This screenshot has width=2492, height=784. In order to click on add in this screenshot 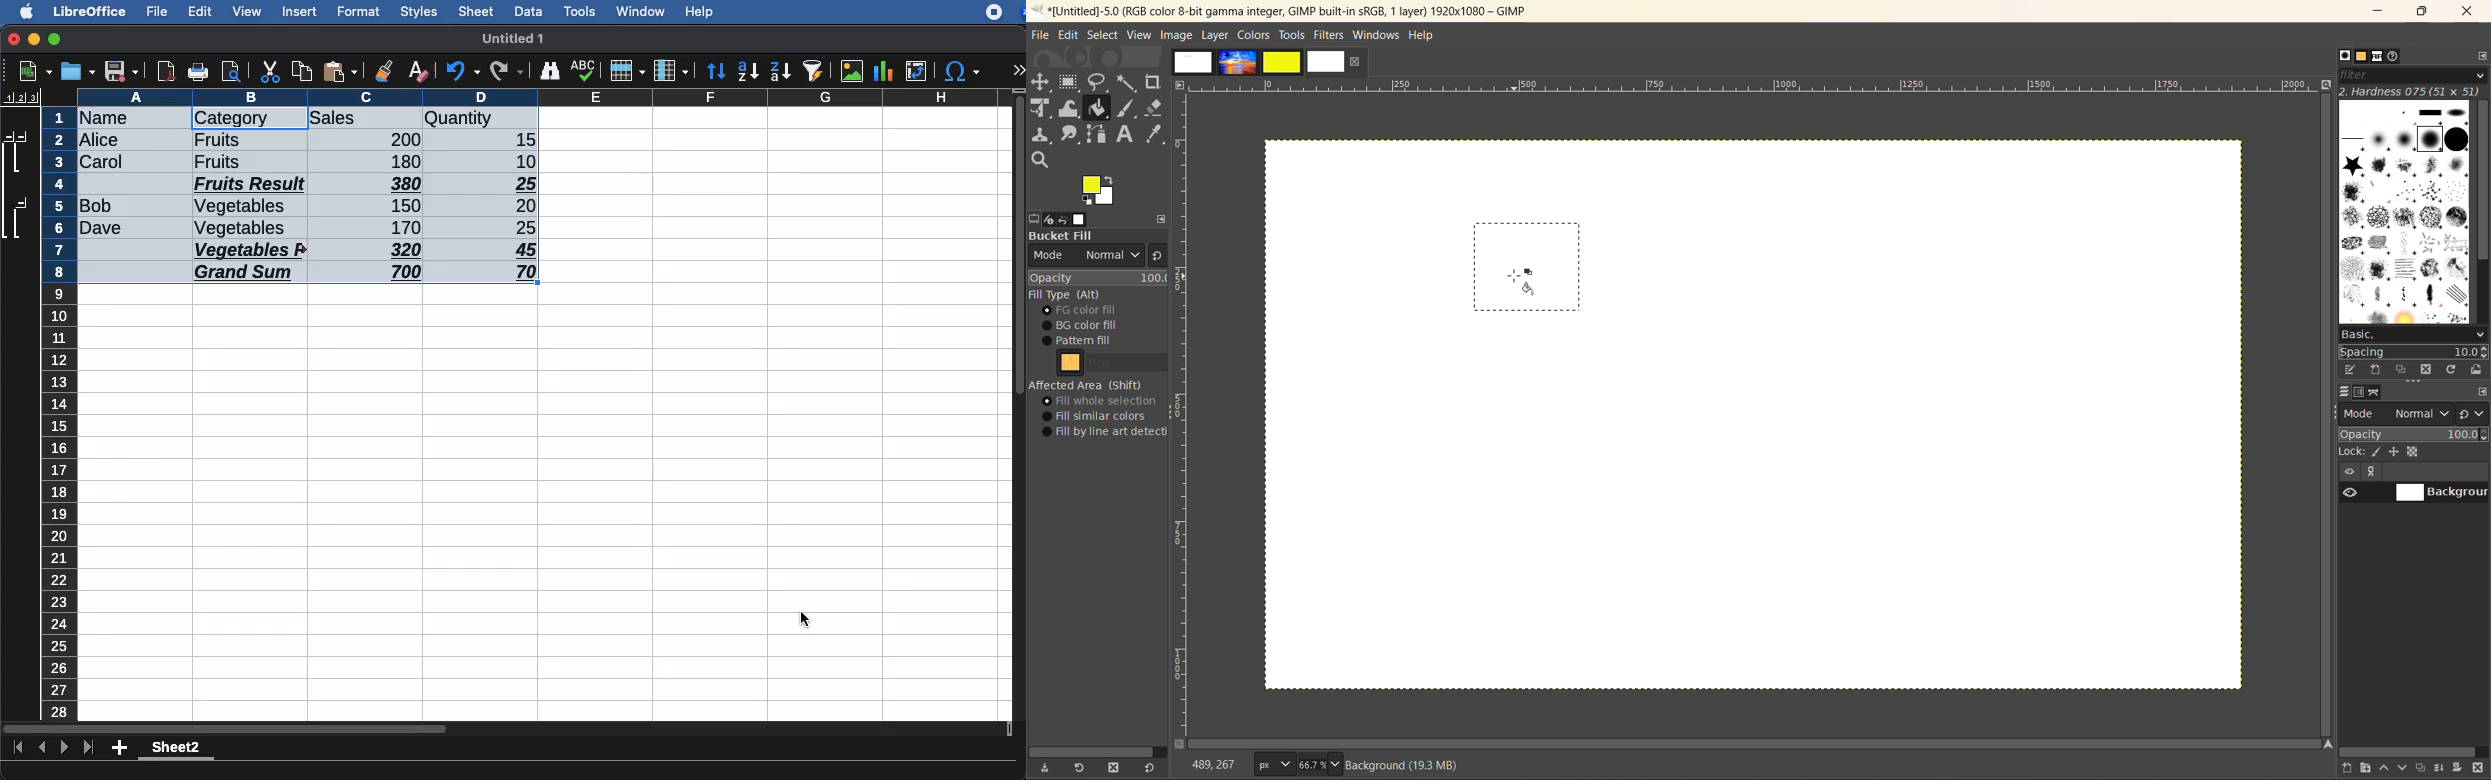, I will do `click(121, 747)`.